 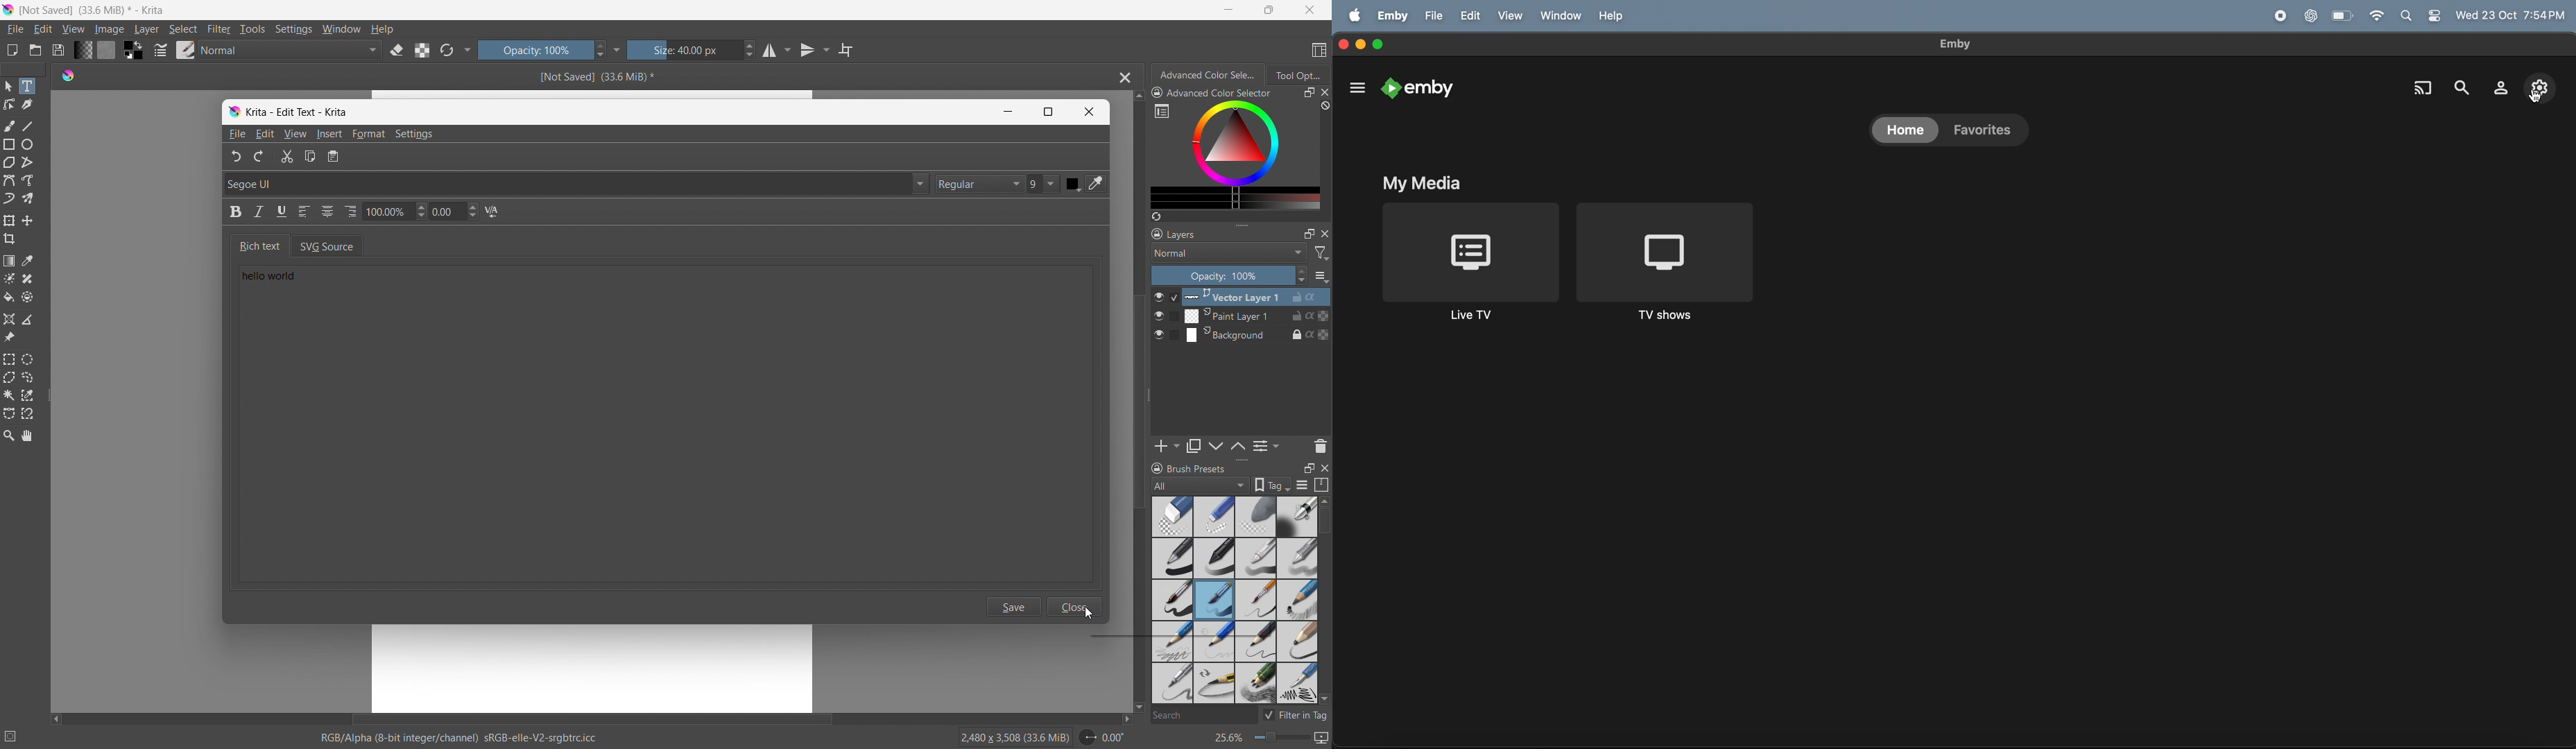 I want to click on pencil, so click(x=1296, y=683).